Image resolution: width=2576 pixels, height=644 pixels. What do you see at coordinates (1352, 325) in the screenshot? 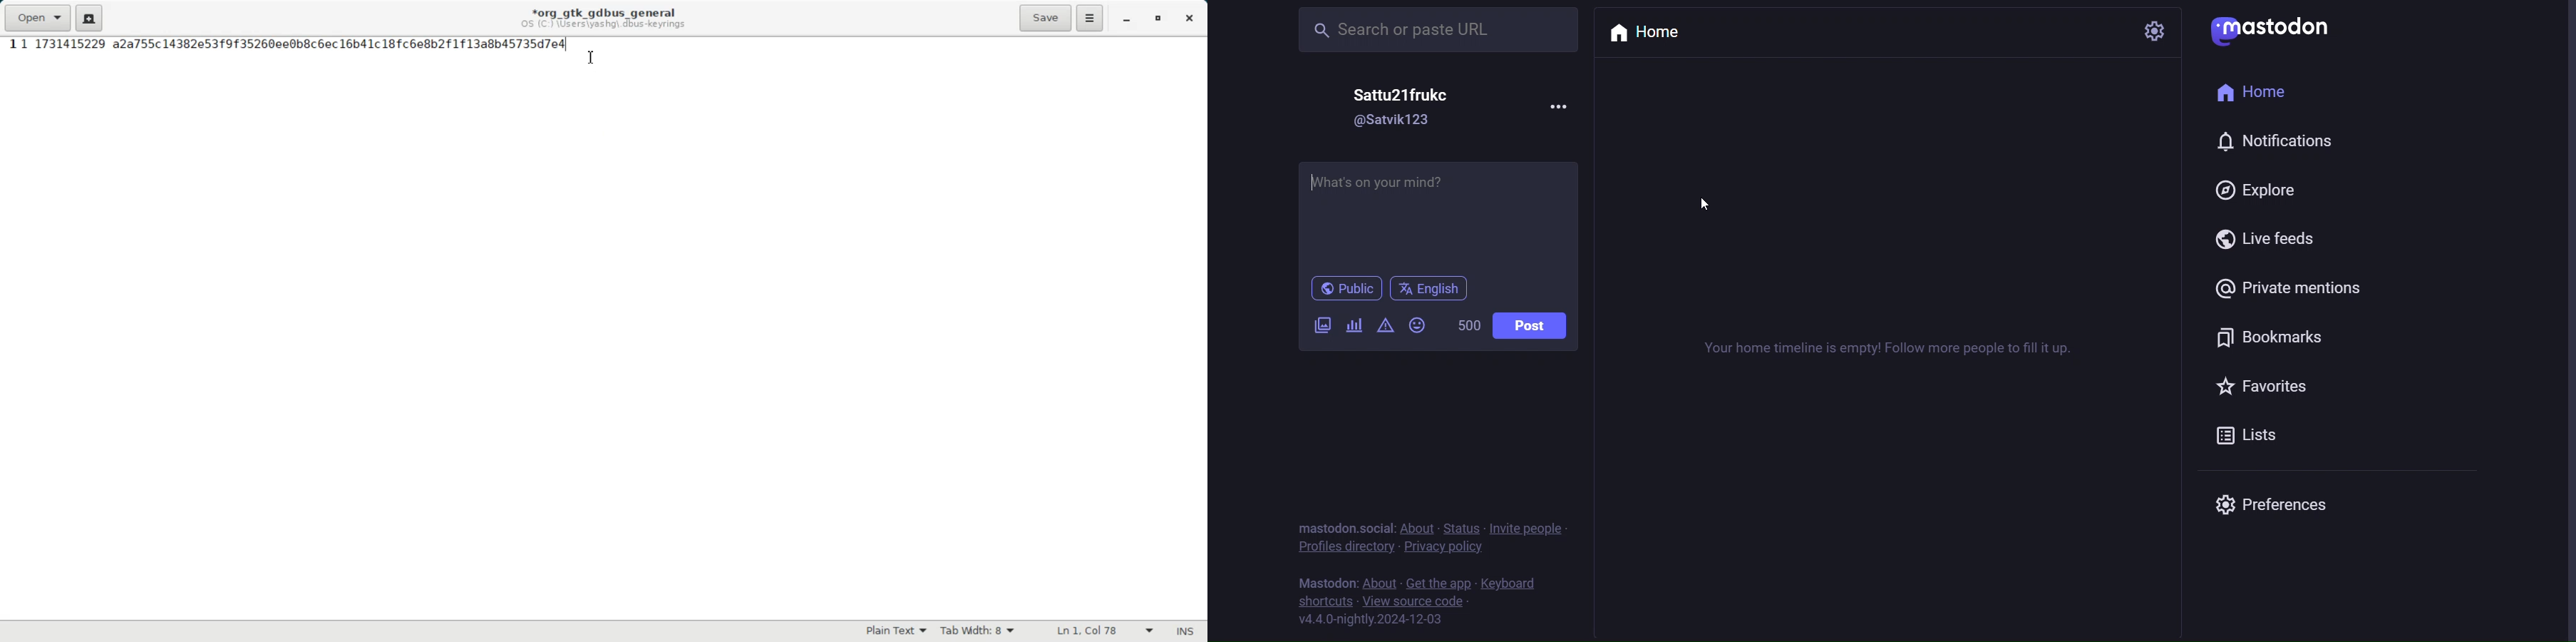
I see `poll` at bounding box center [1352, 325].